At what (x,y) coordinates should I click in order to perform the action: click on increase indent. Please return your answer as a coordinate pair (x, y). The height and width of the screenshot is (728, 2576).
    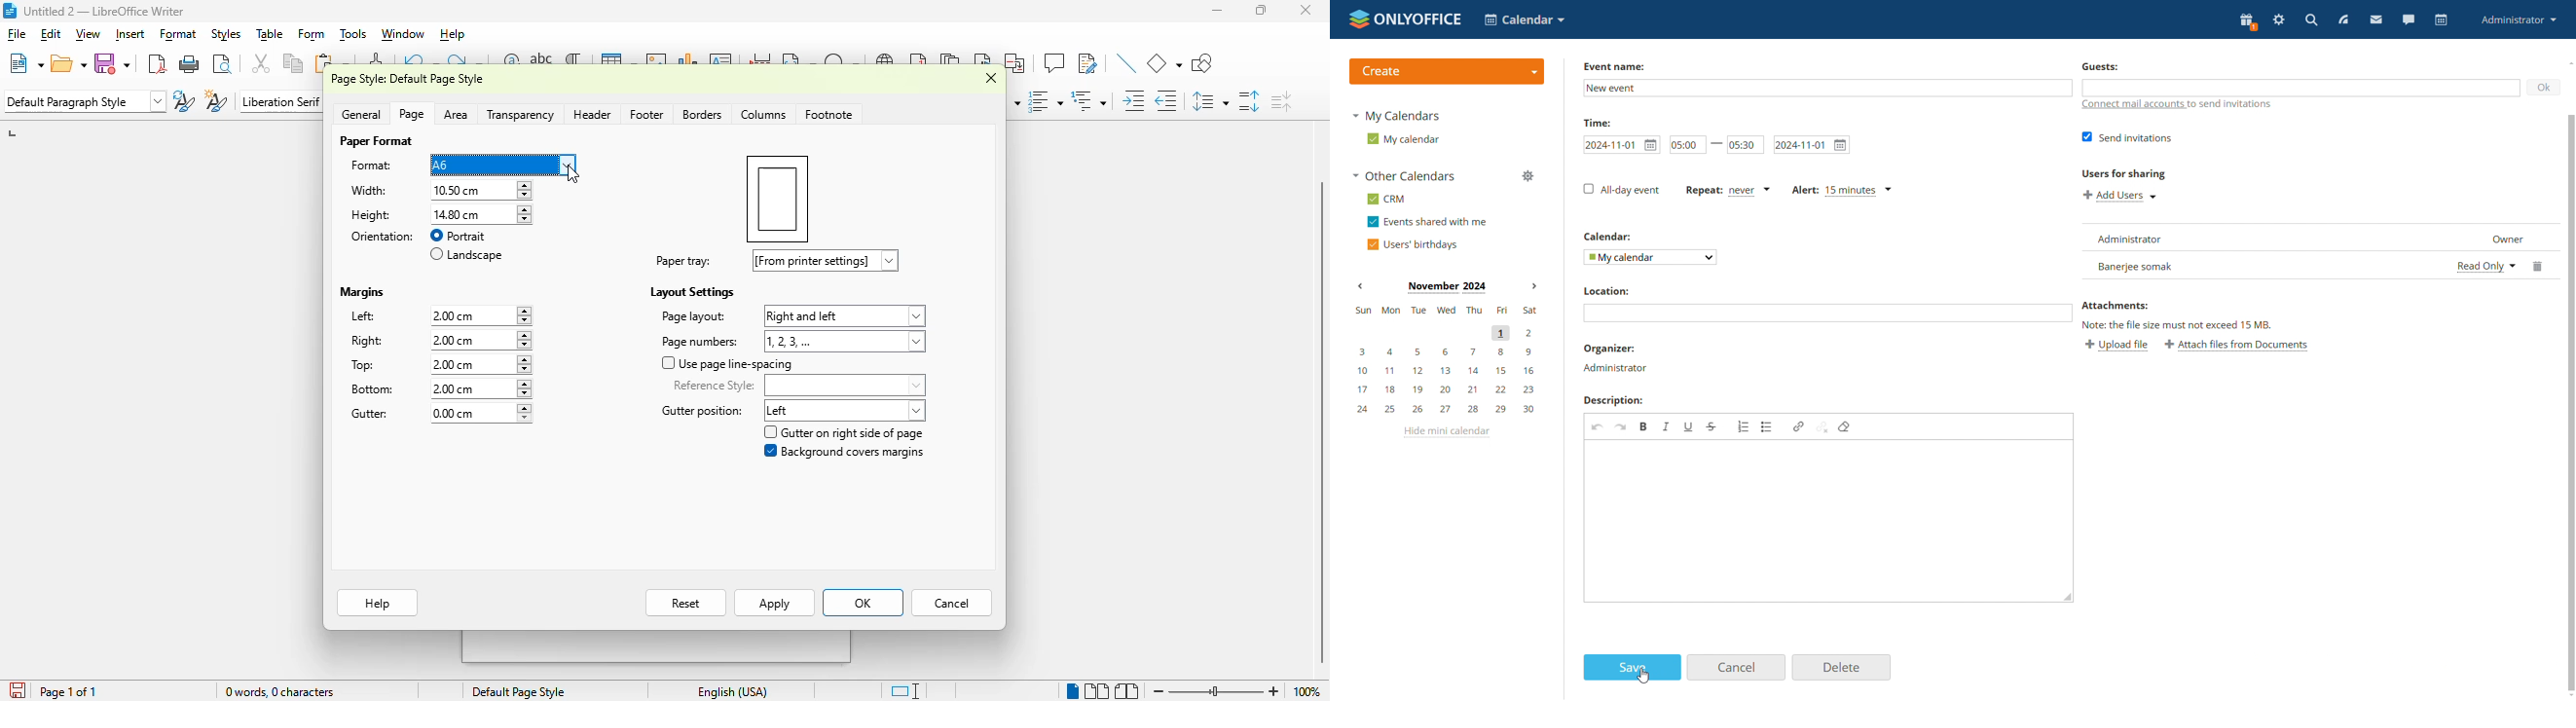
    Looking at the image, I should click on (1134, 101).